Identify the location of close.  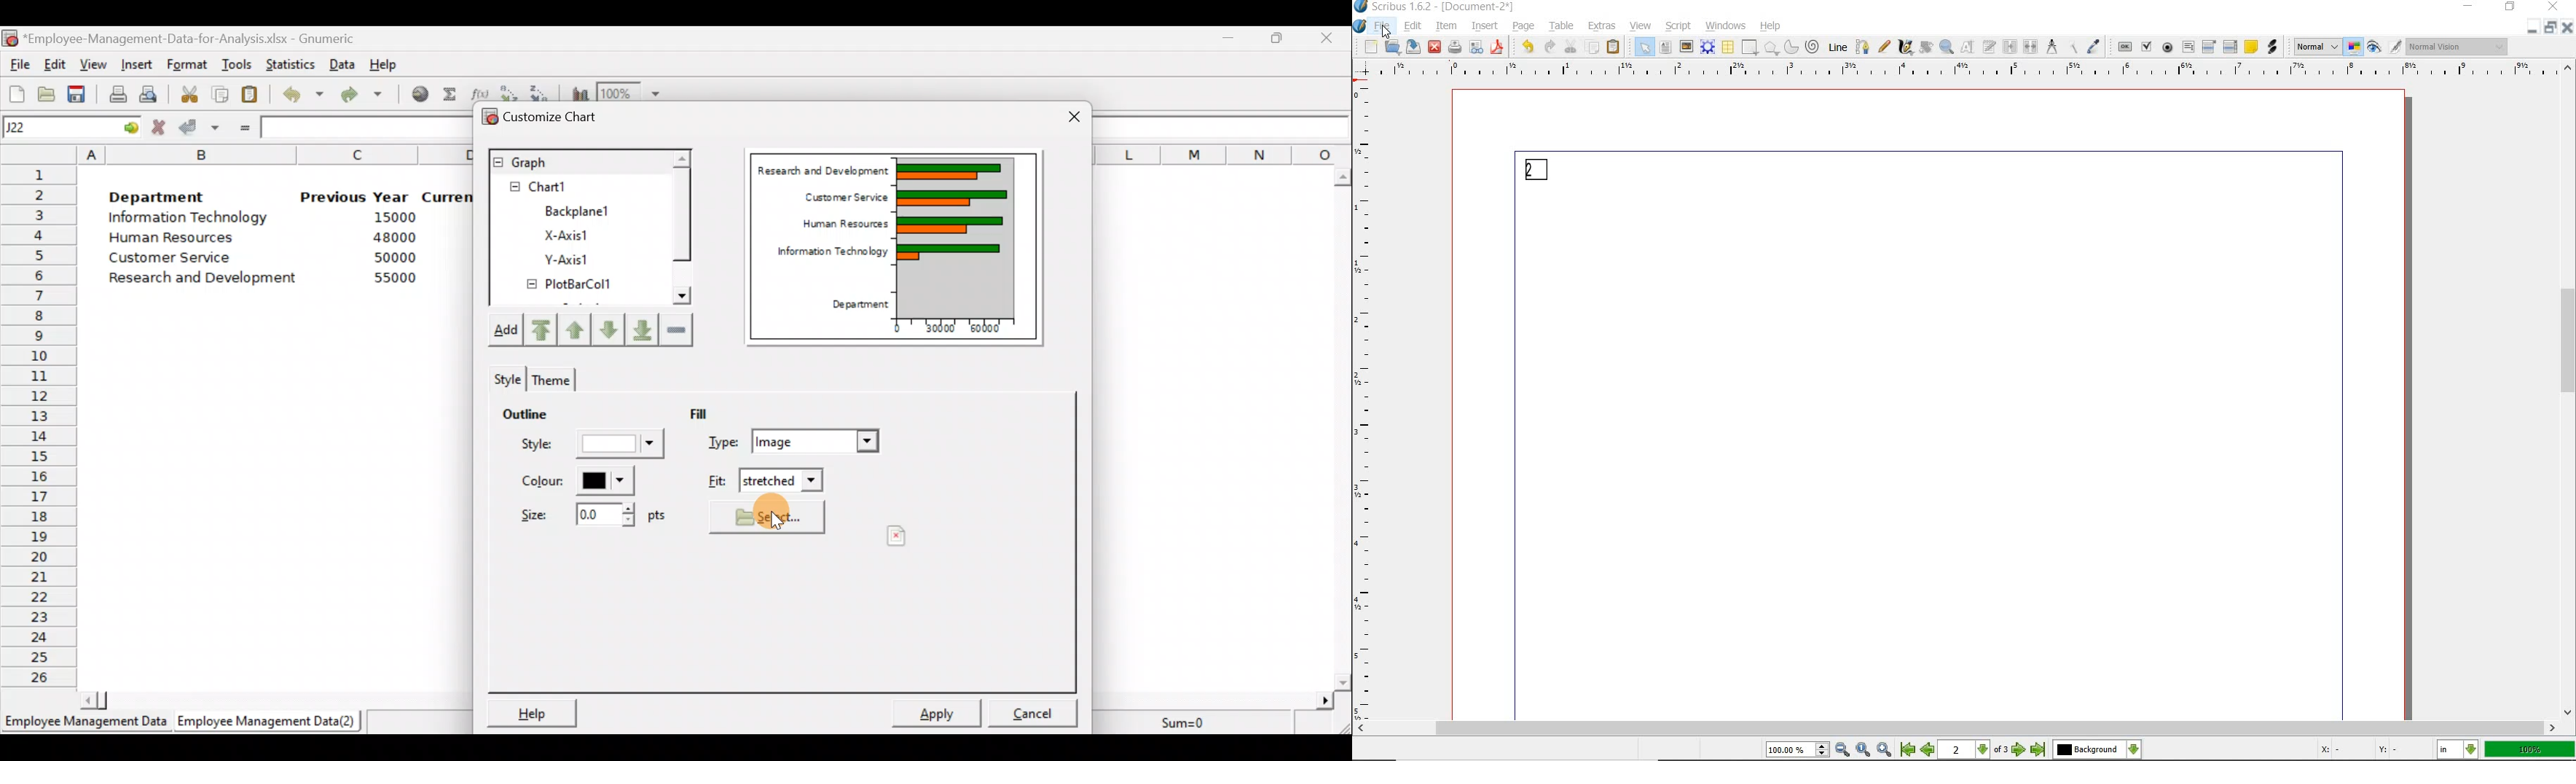
(2553, 7).